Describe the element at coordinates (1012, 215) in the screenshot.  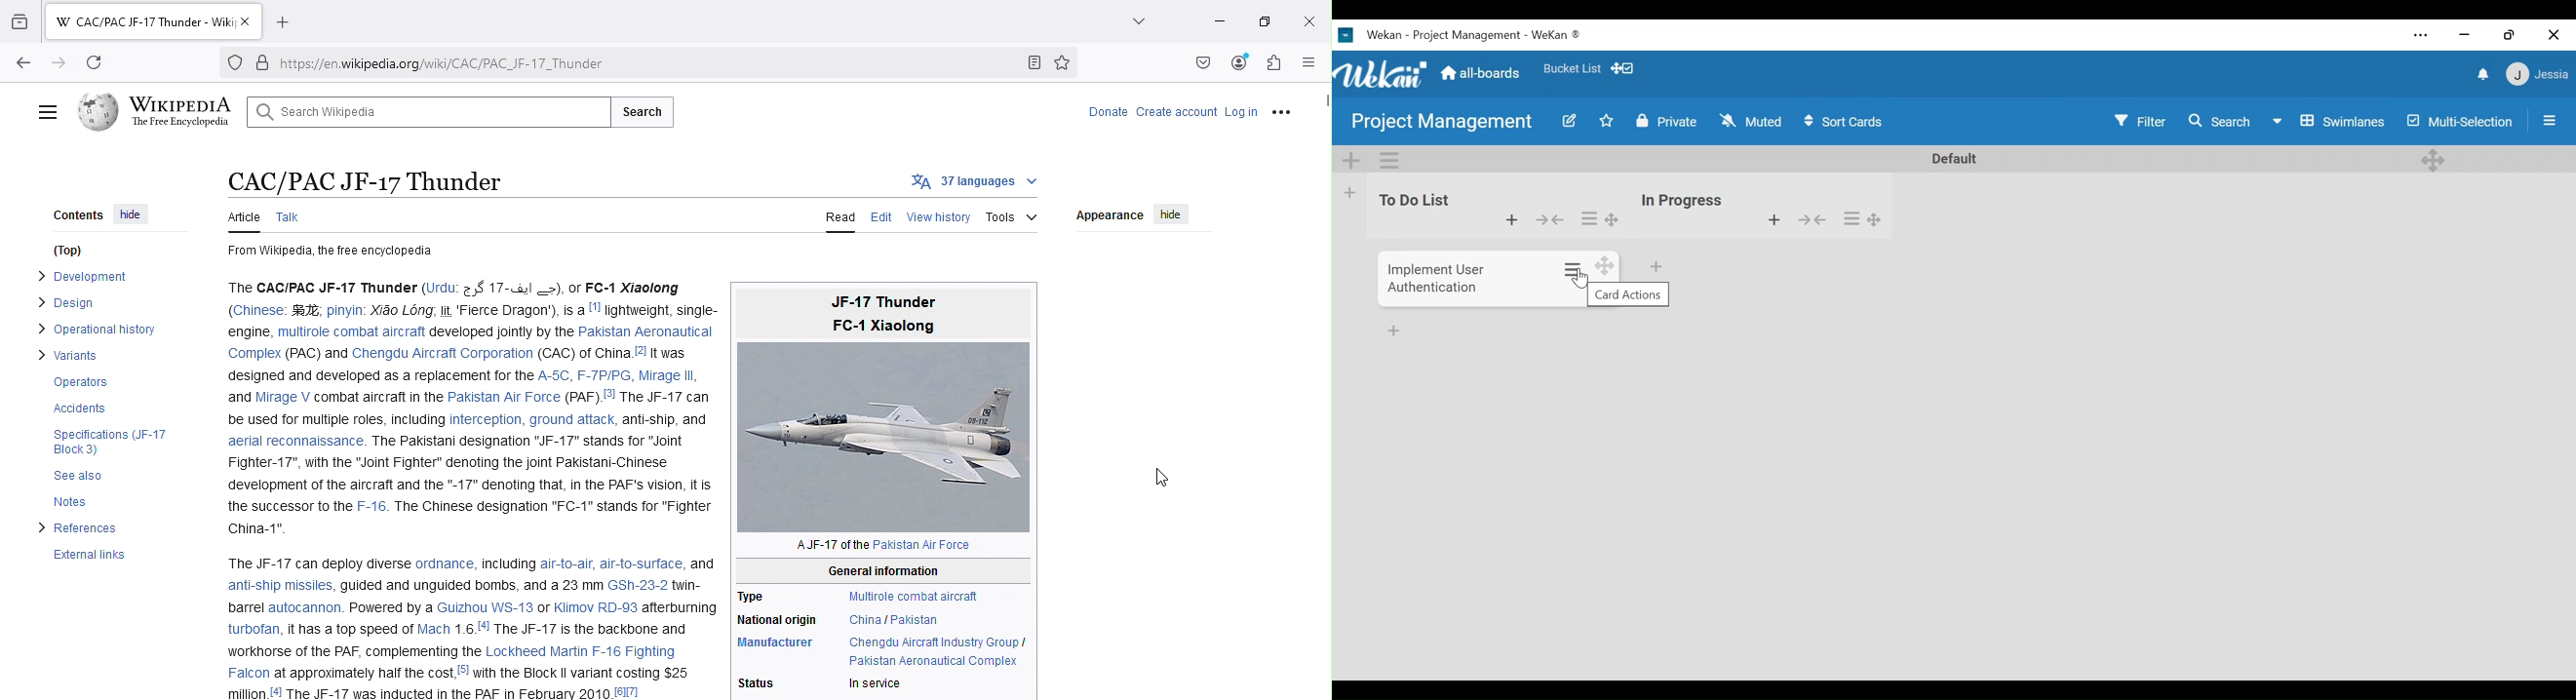
I see `Tools.` at that location.